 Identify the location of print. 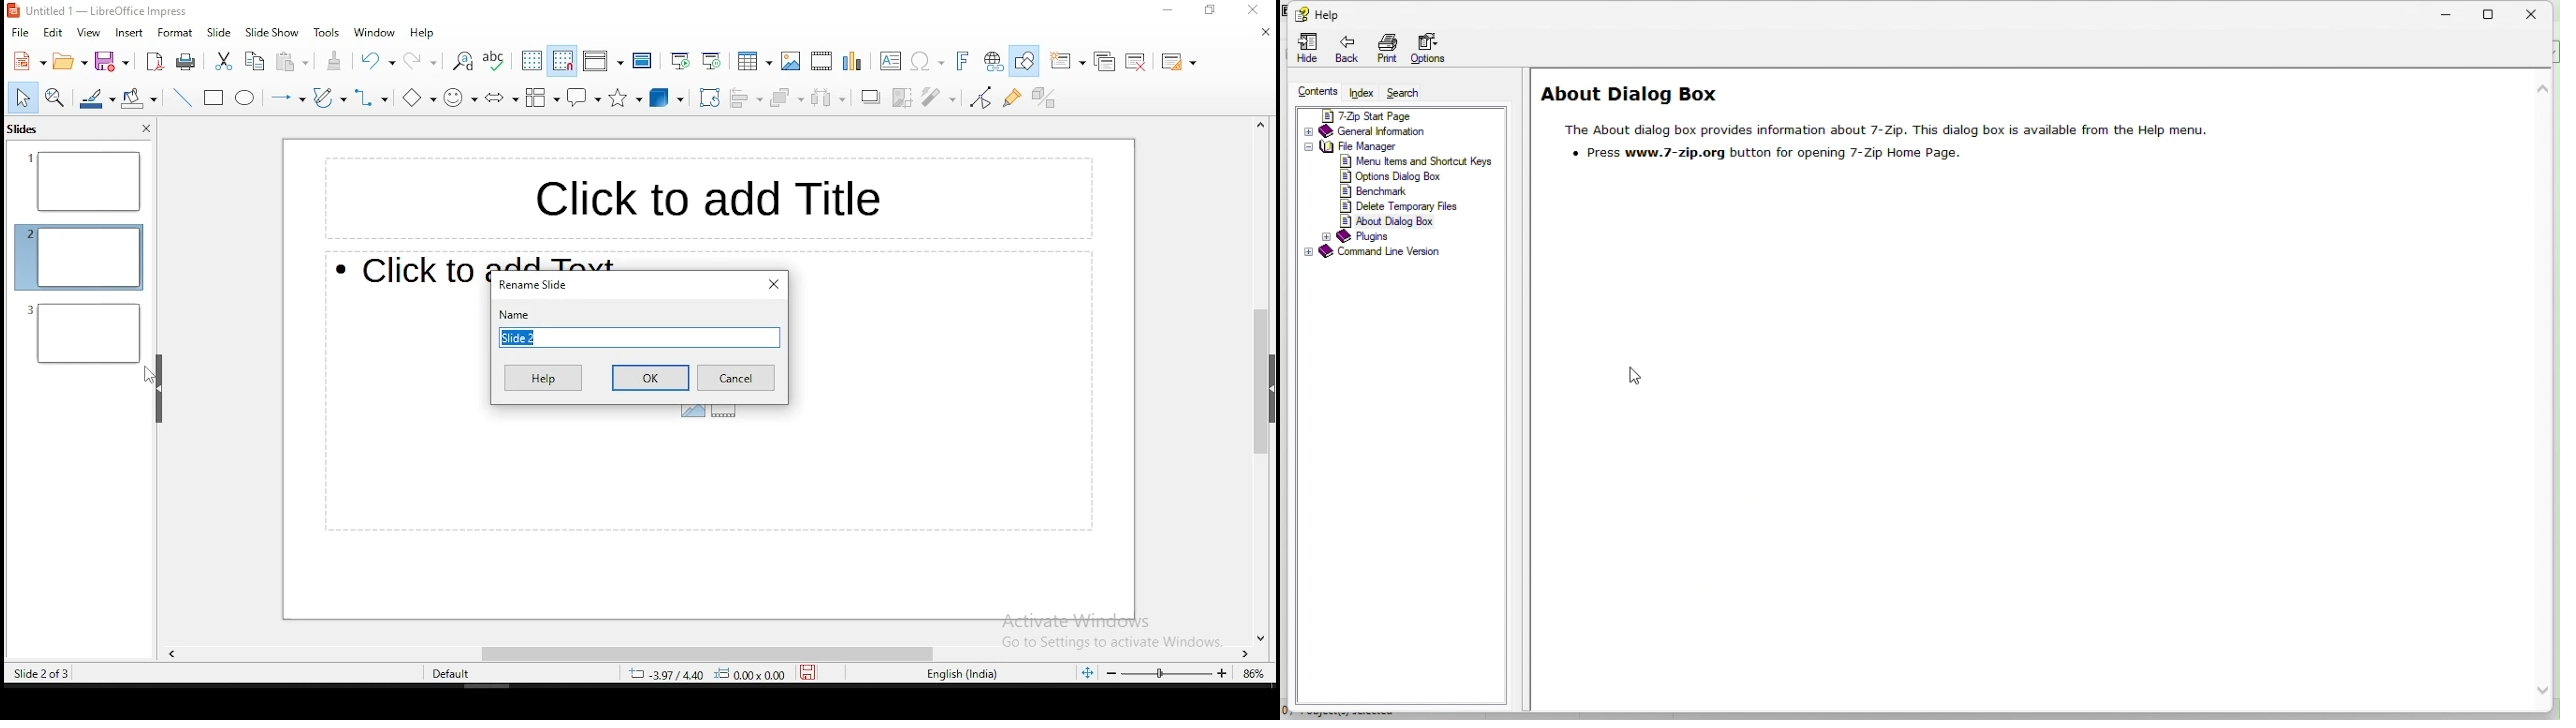
(185, 60).